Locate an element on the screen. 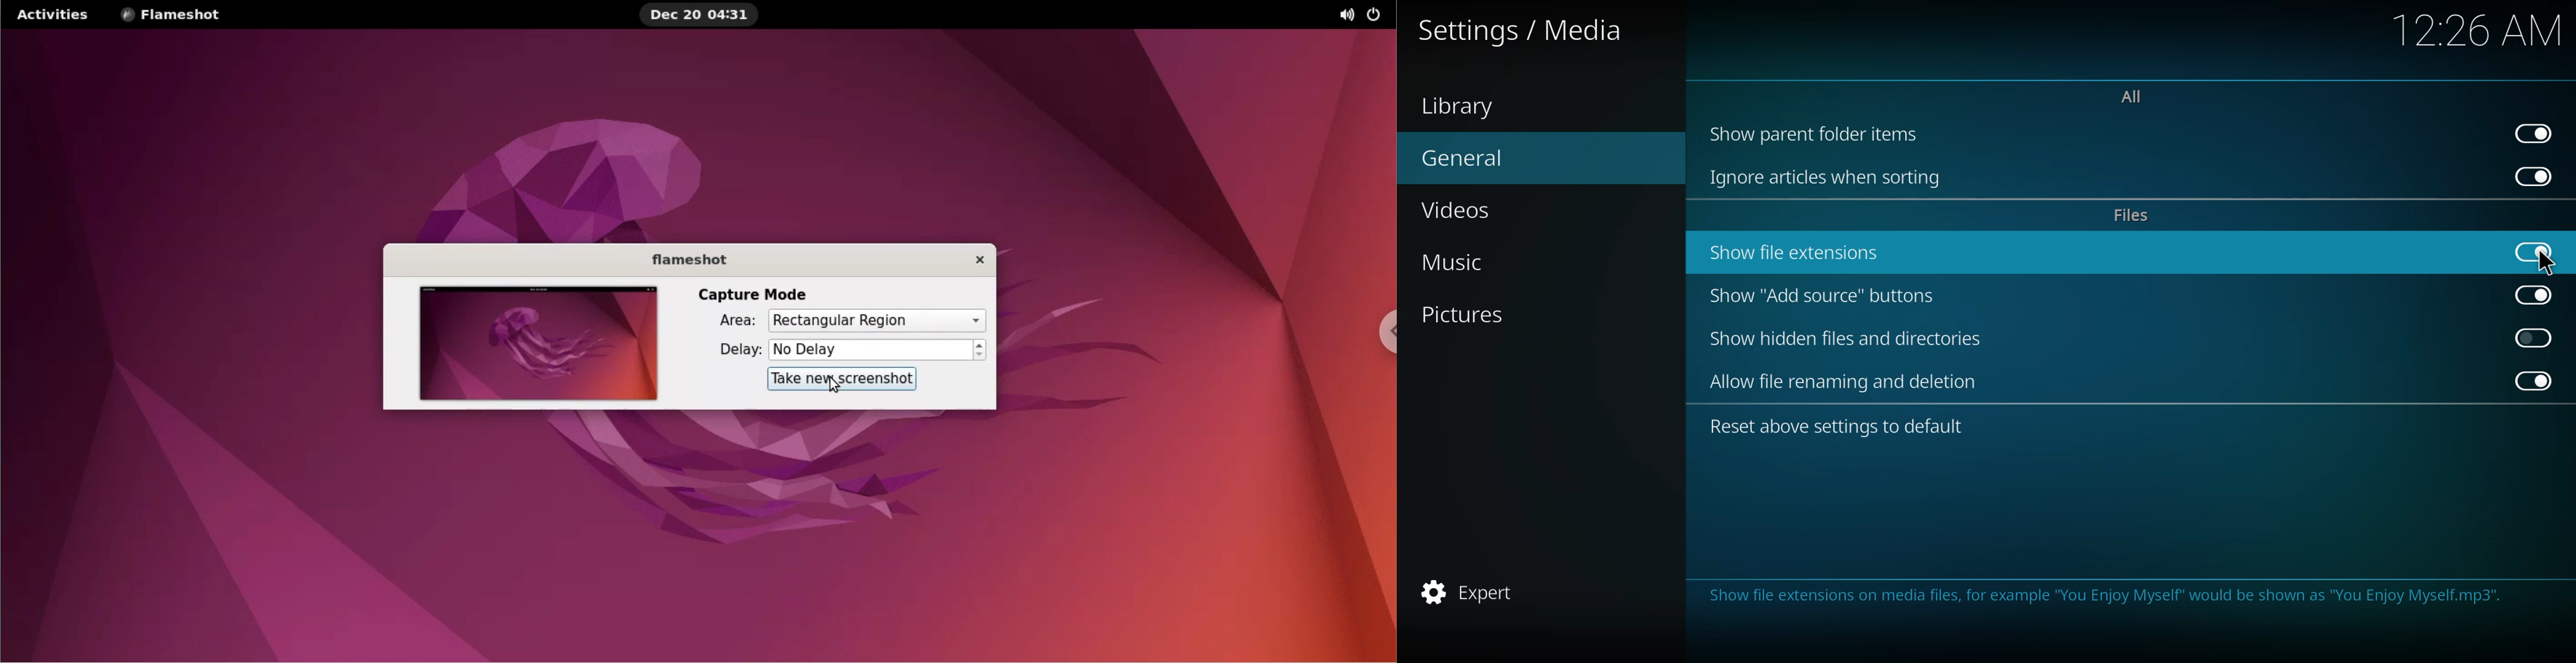  click to enable is located at coordinates (2534, 336).